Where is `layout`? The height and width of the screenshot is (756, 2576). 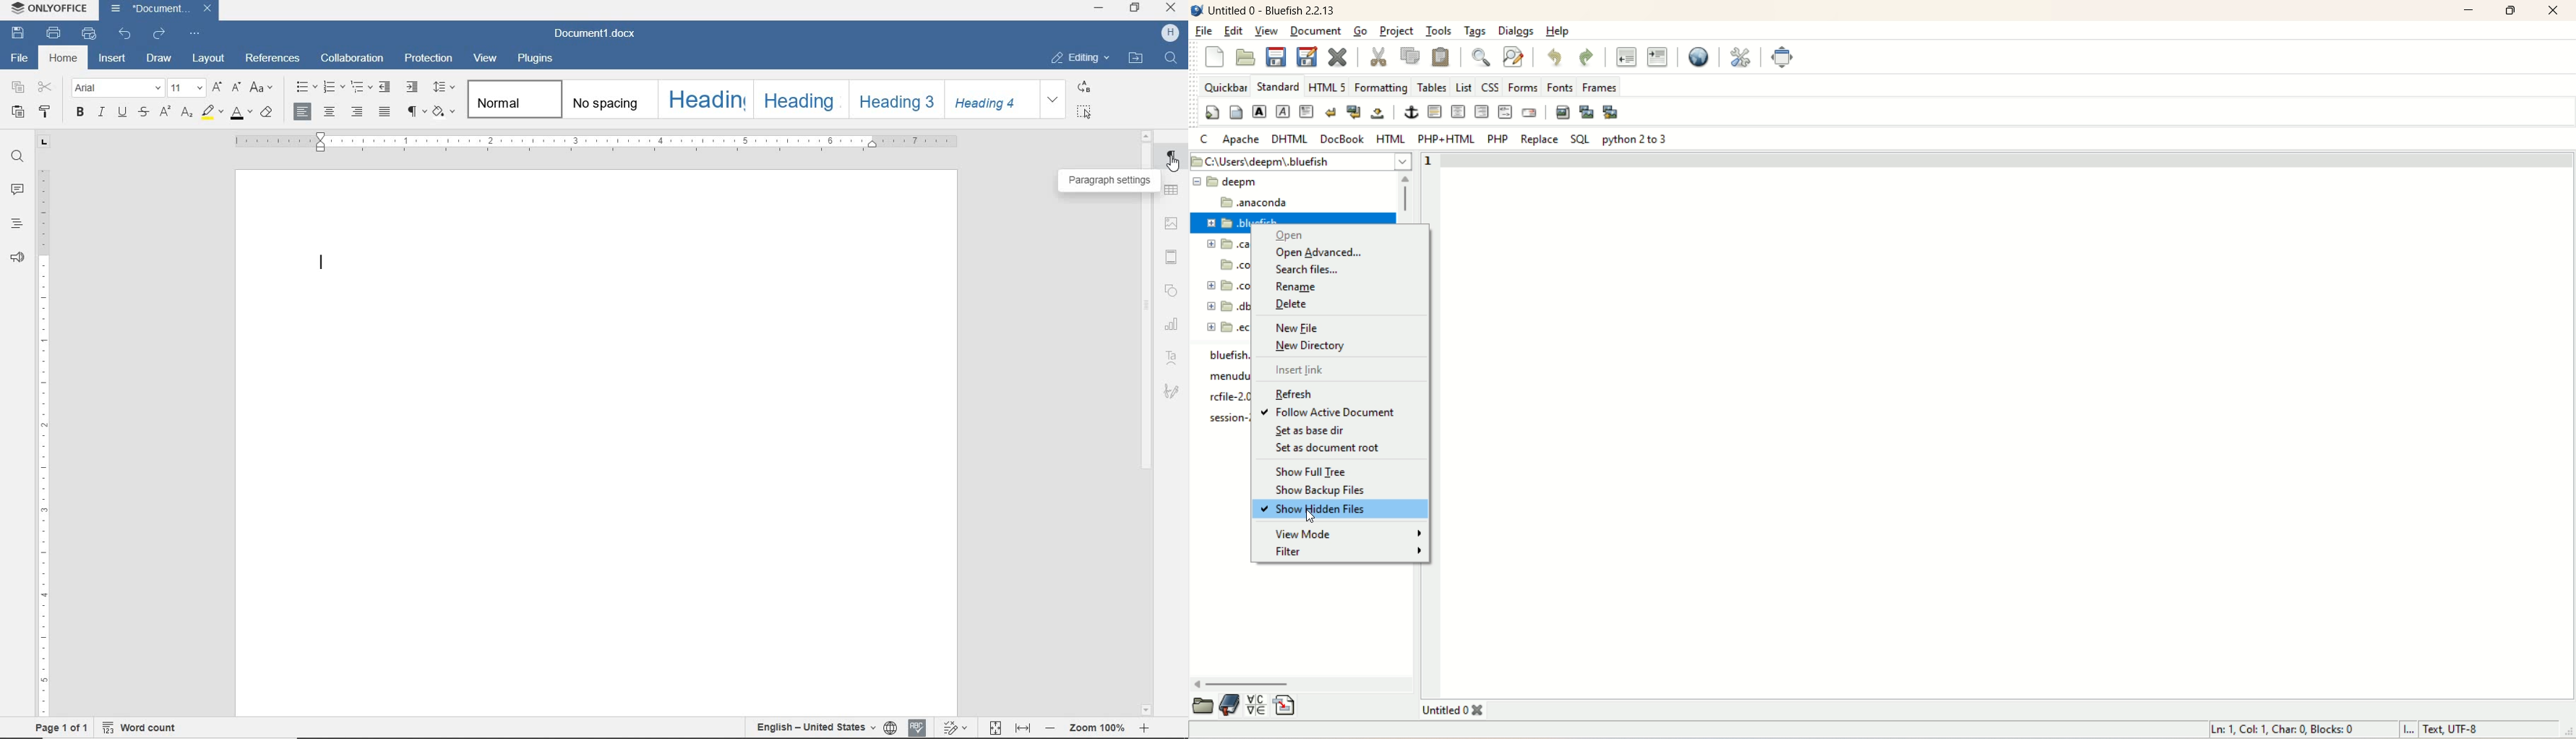 layout is located at coordinates (207, 59).